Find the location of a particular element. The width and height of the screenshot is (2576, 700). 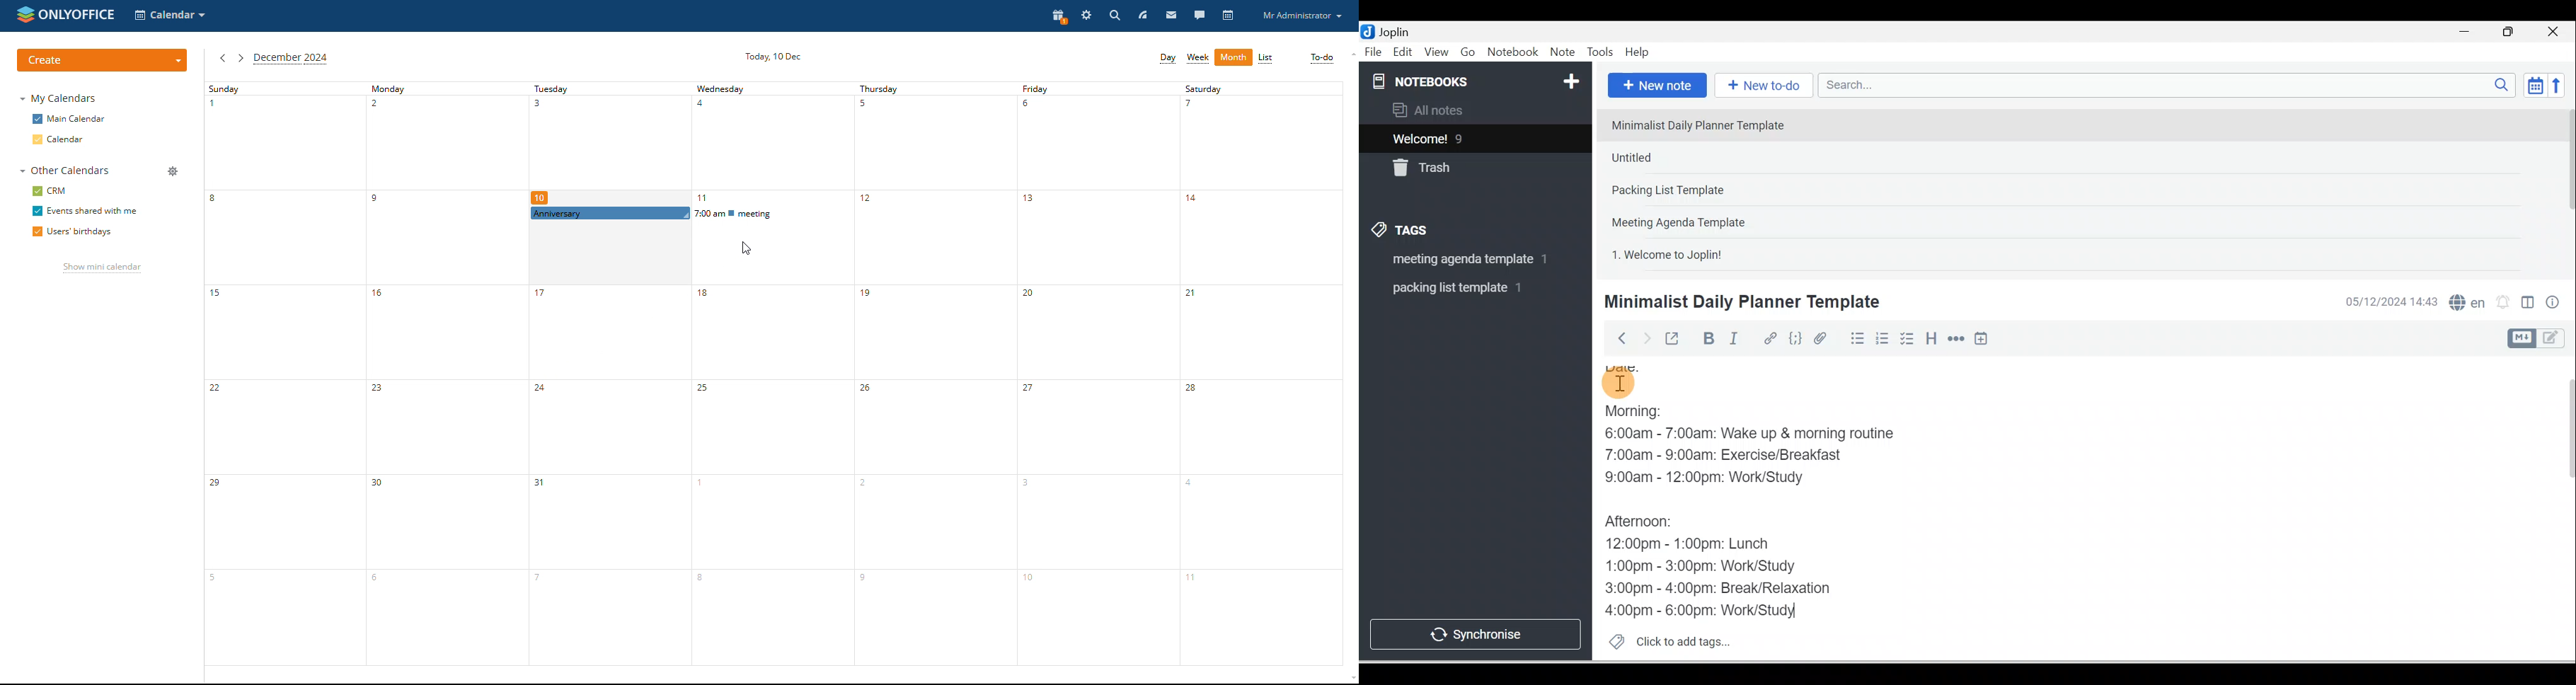

Code is located at coordinates (1796, 339).